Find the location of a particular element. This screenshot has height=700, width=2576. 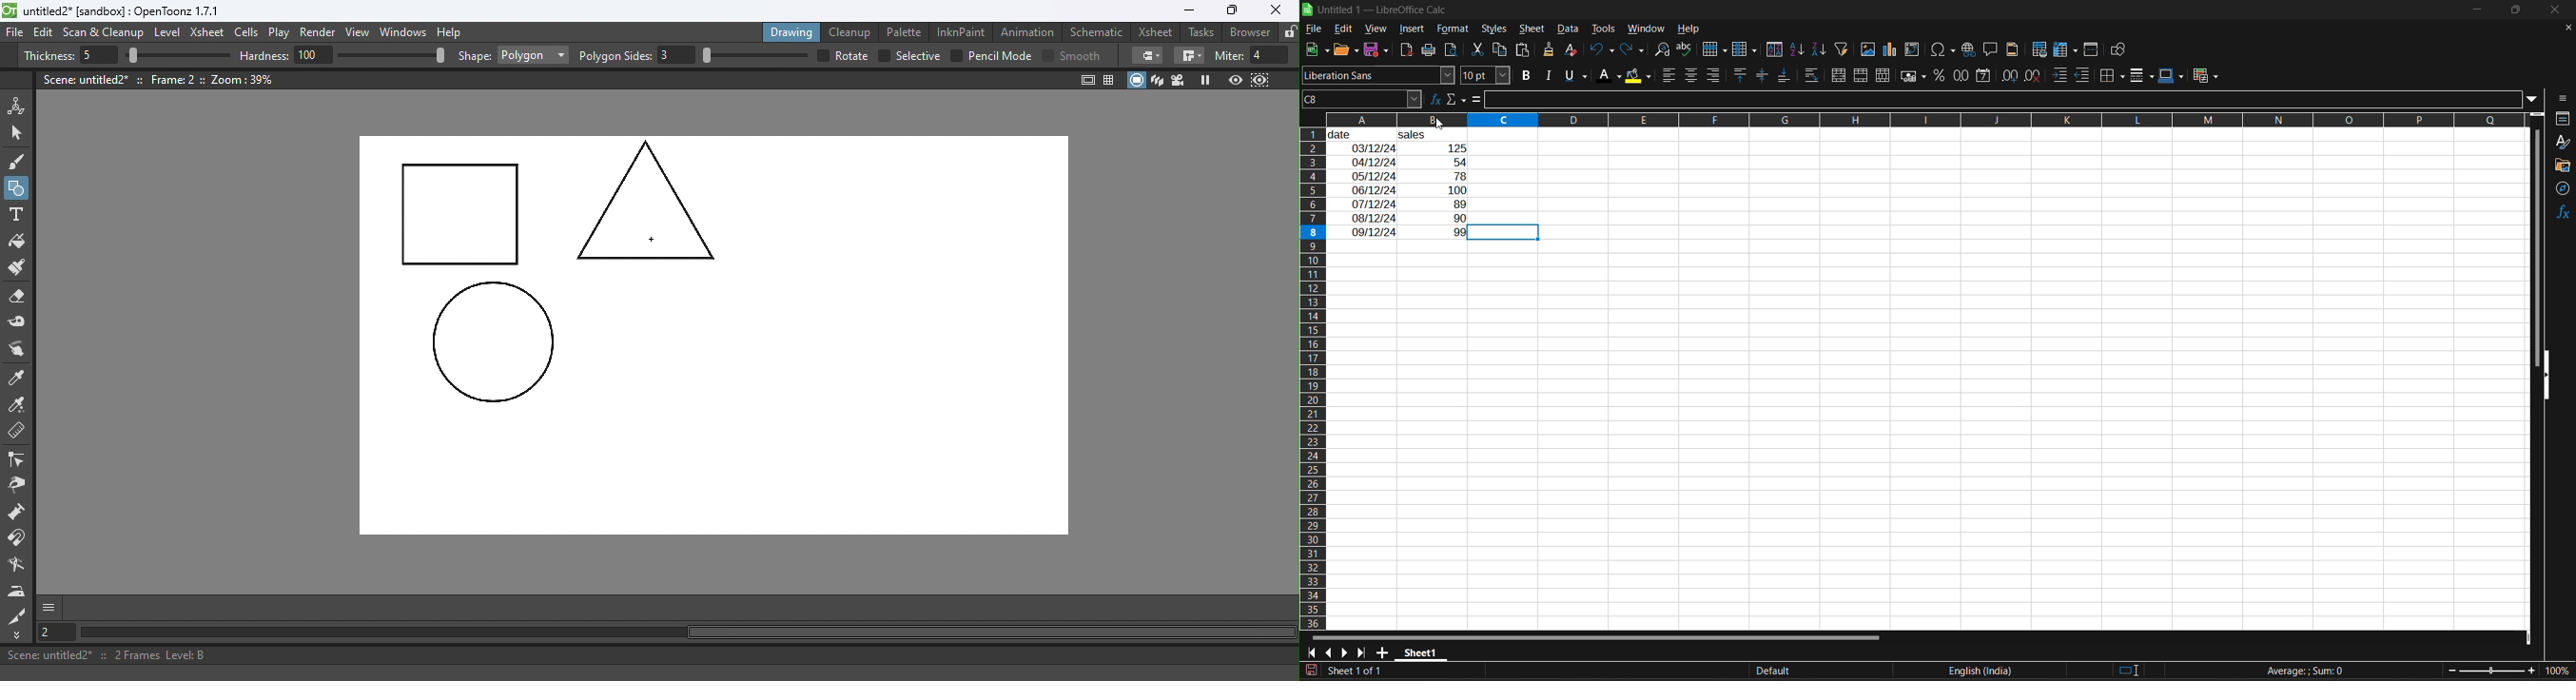

style is located at coordinates (2564, 142).